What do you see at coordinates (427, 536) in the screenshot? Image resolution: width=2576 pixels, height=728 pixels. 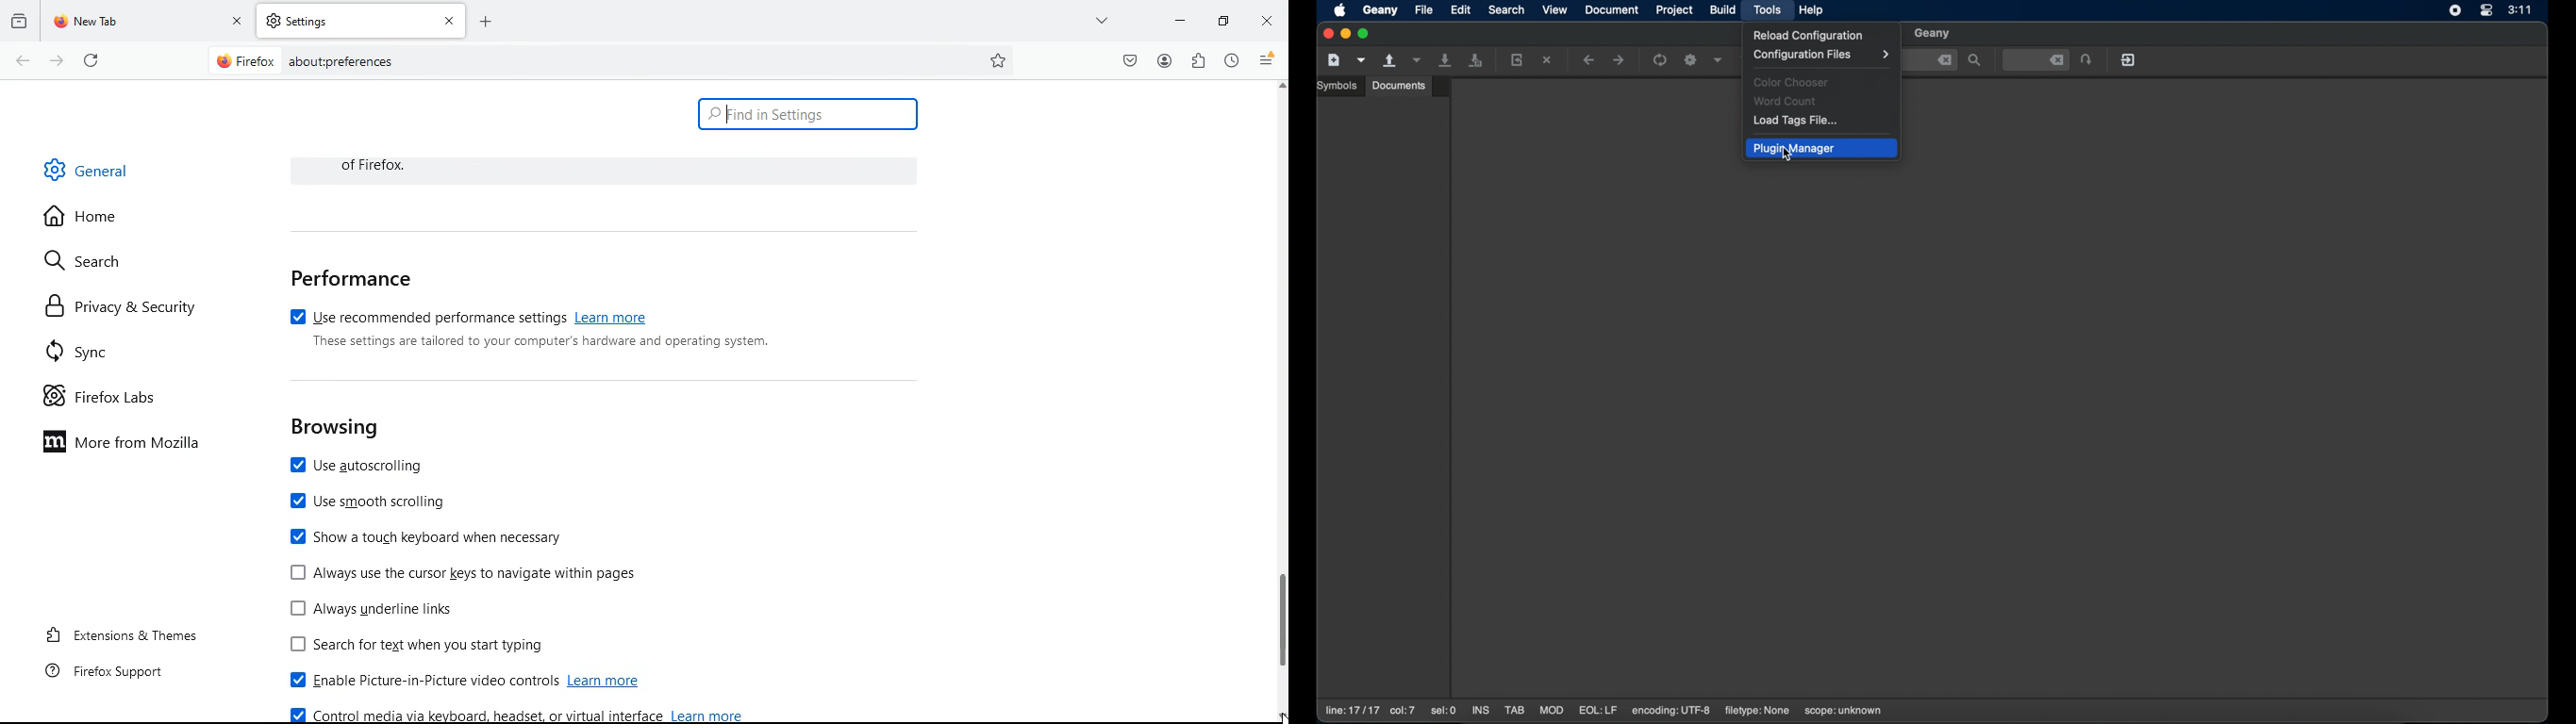 I see `show touch keyboard when necessary` at bounding box center [427, 536].